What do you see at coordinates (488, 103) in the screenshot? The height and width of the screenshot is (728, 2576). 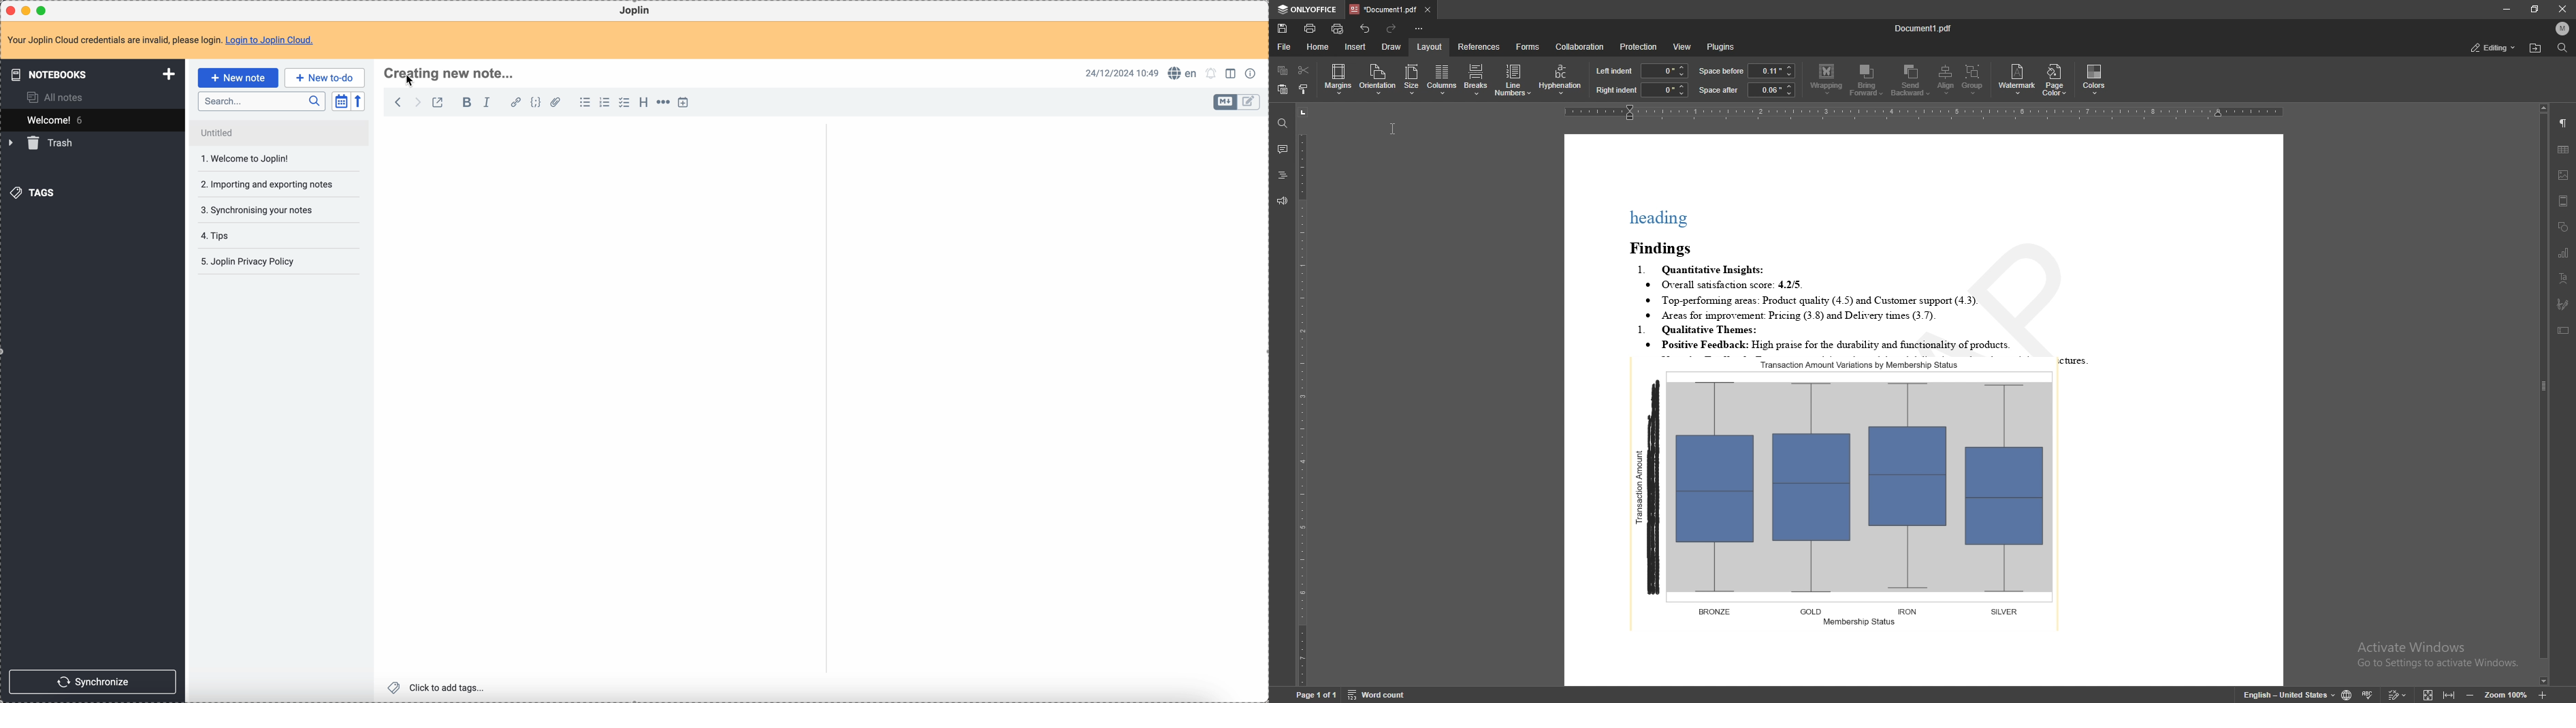 I see `italic` at bounding box center [488, 103].